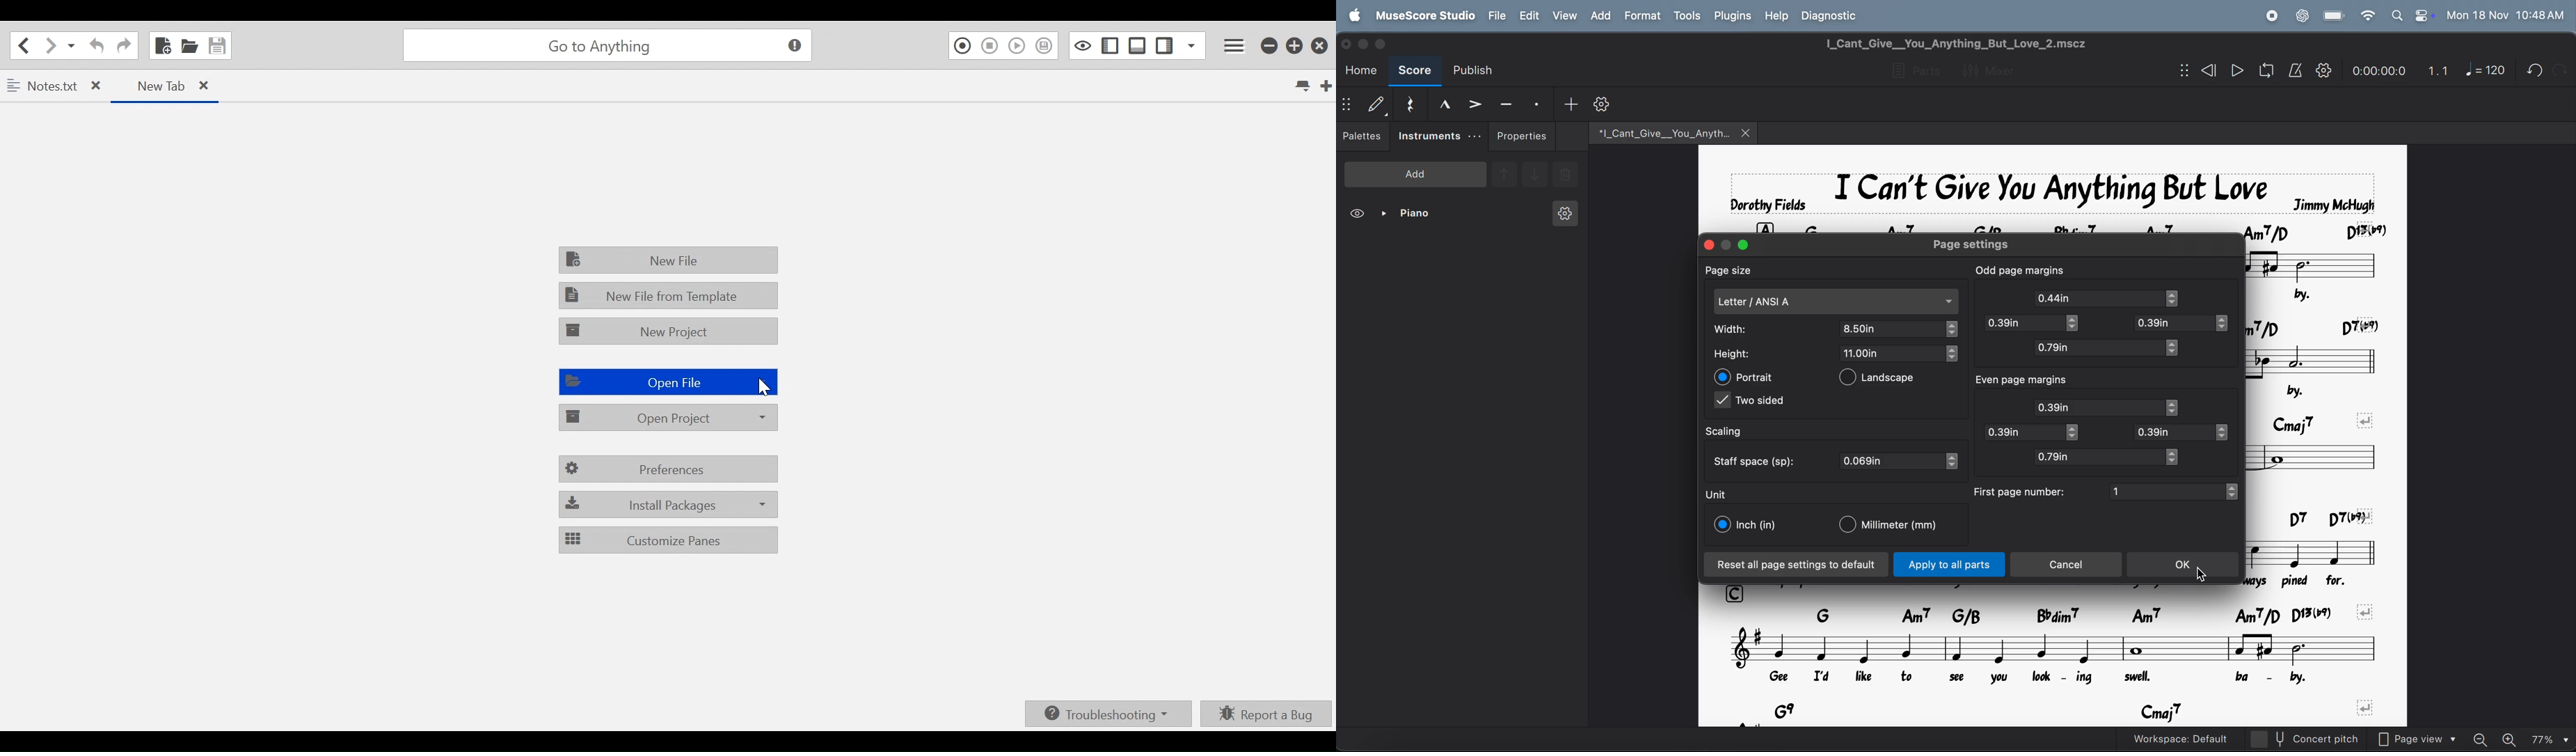  I want to click on marcato, so click(1441, 104).